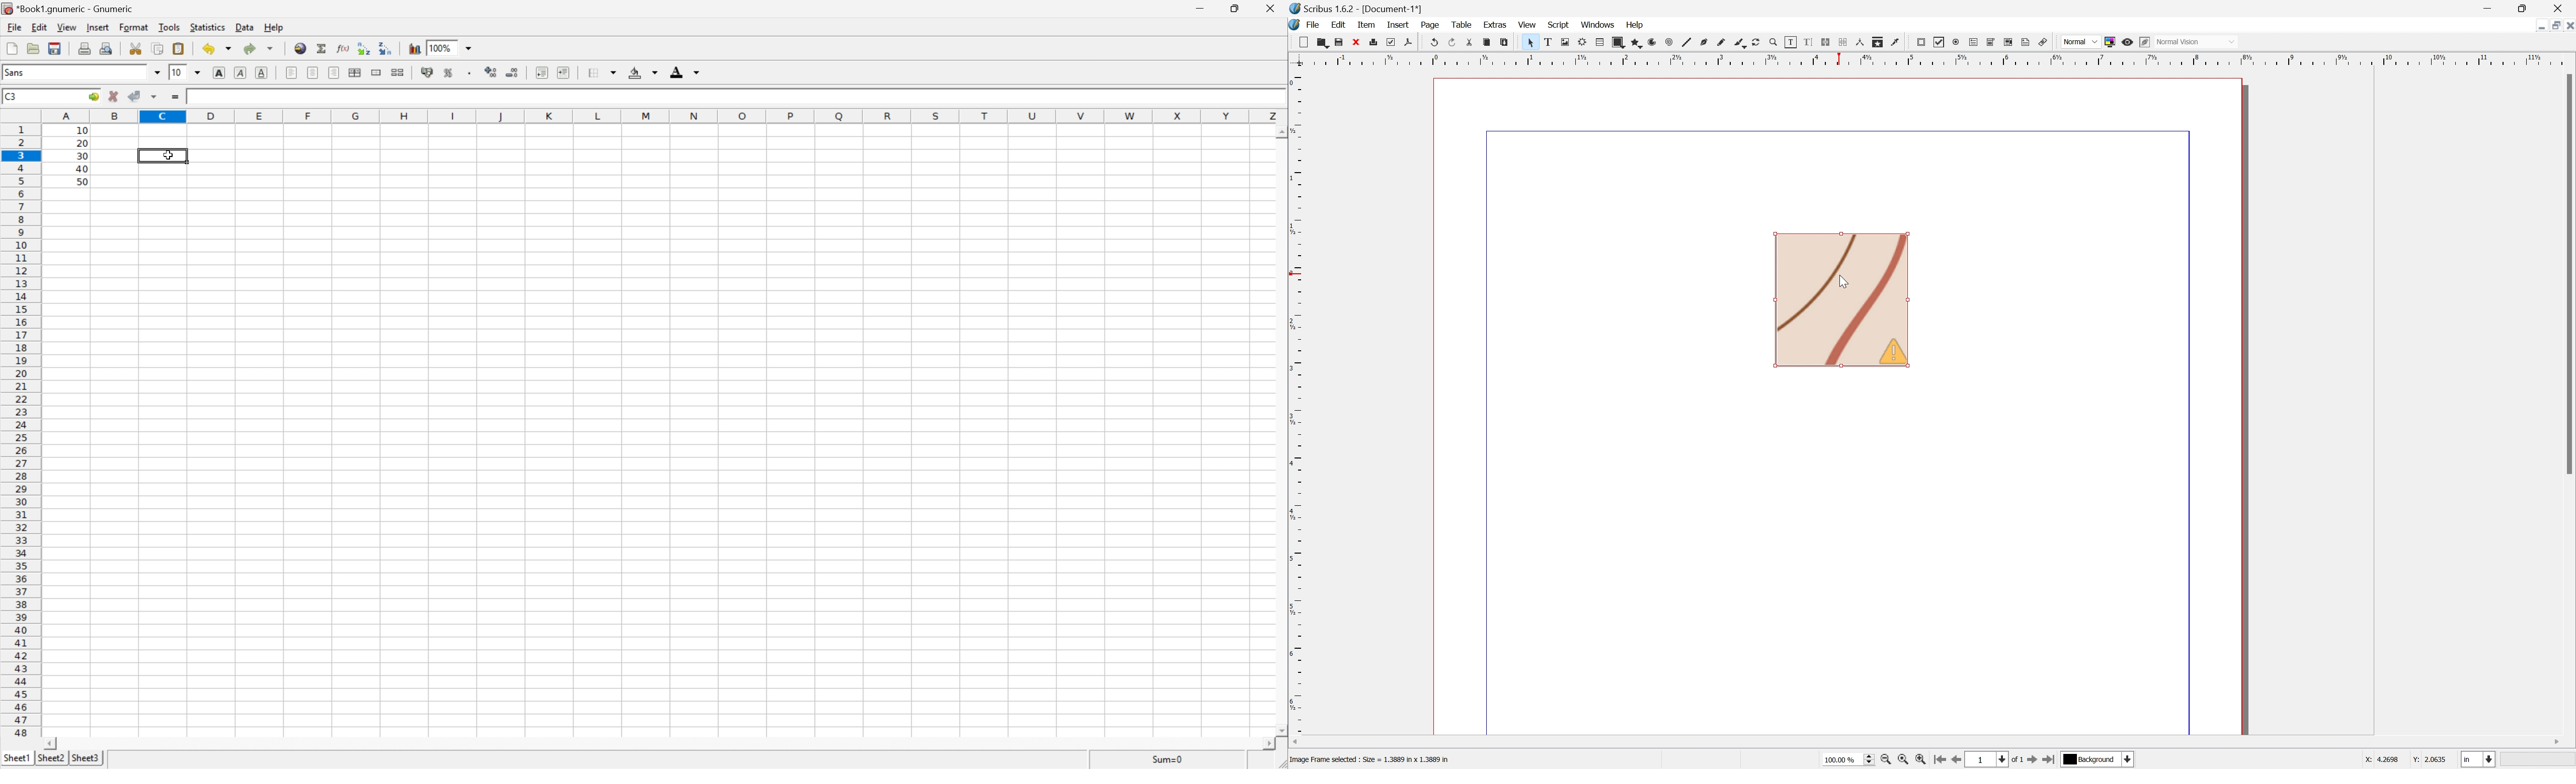 This screenshot has height=784, width=2576. Describe the element at coordinates (469, 71) in the screenshot. I see `Set the format of the selected cells to include a thousands separator` at that location.